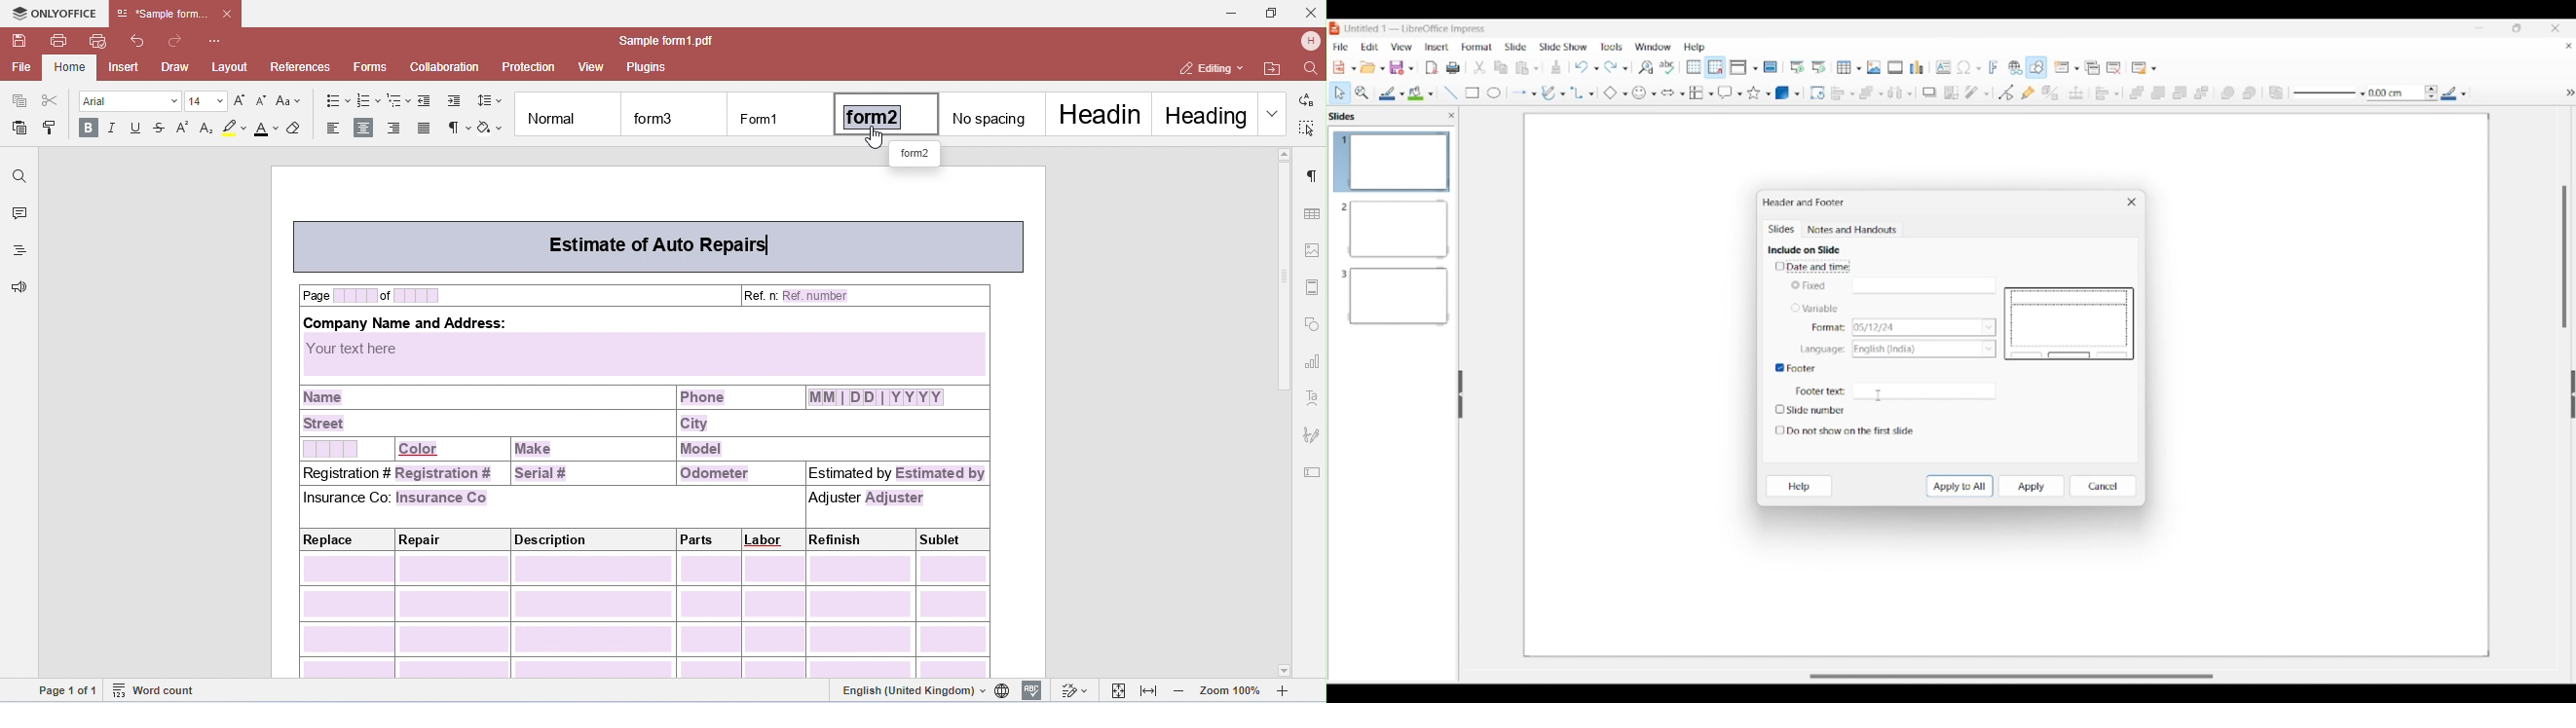 Image resolution: width=2576 pixels, height=728 pixels. What do you see at coordinates (1646, 67) in the screenshot?
I see `Find and replace` at bounding box center [1646, 67].